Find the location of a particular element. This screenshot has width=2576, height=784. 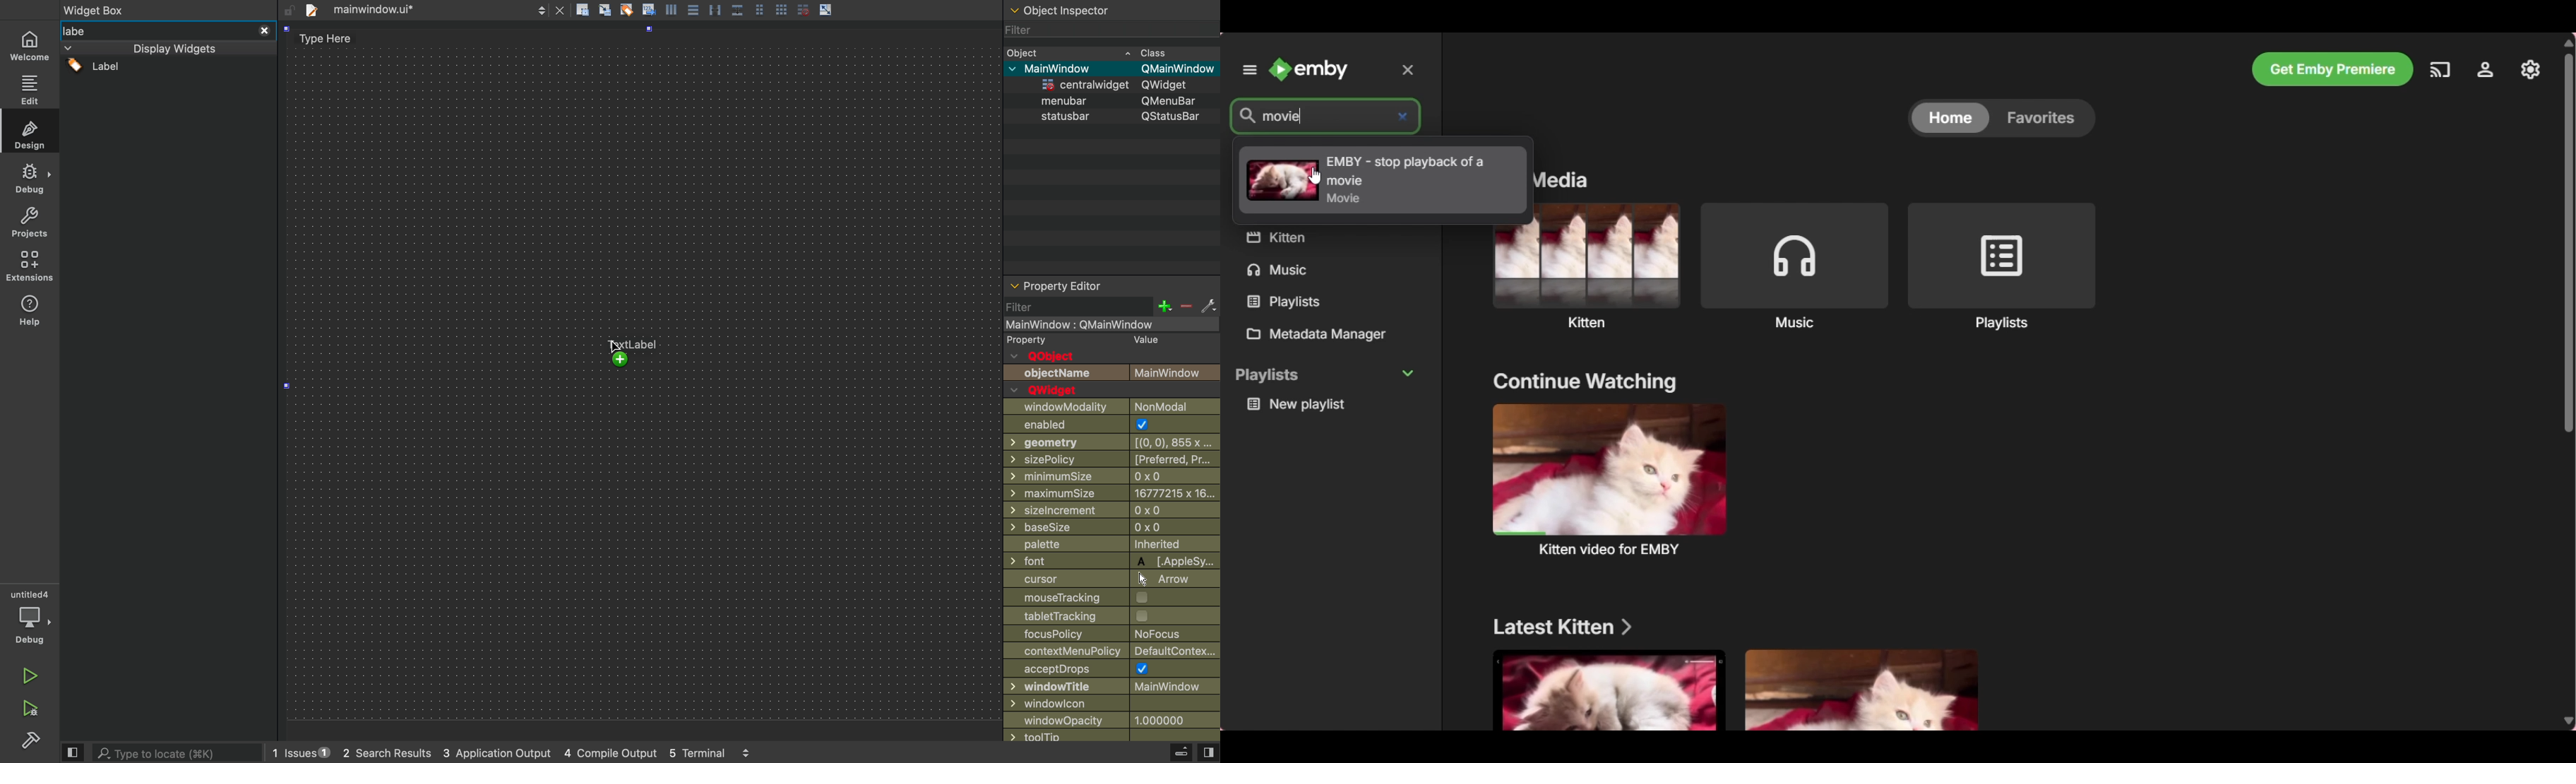

home is located at coordinates (30, 43).